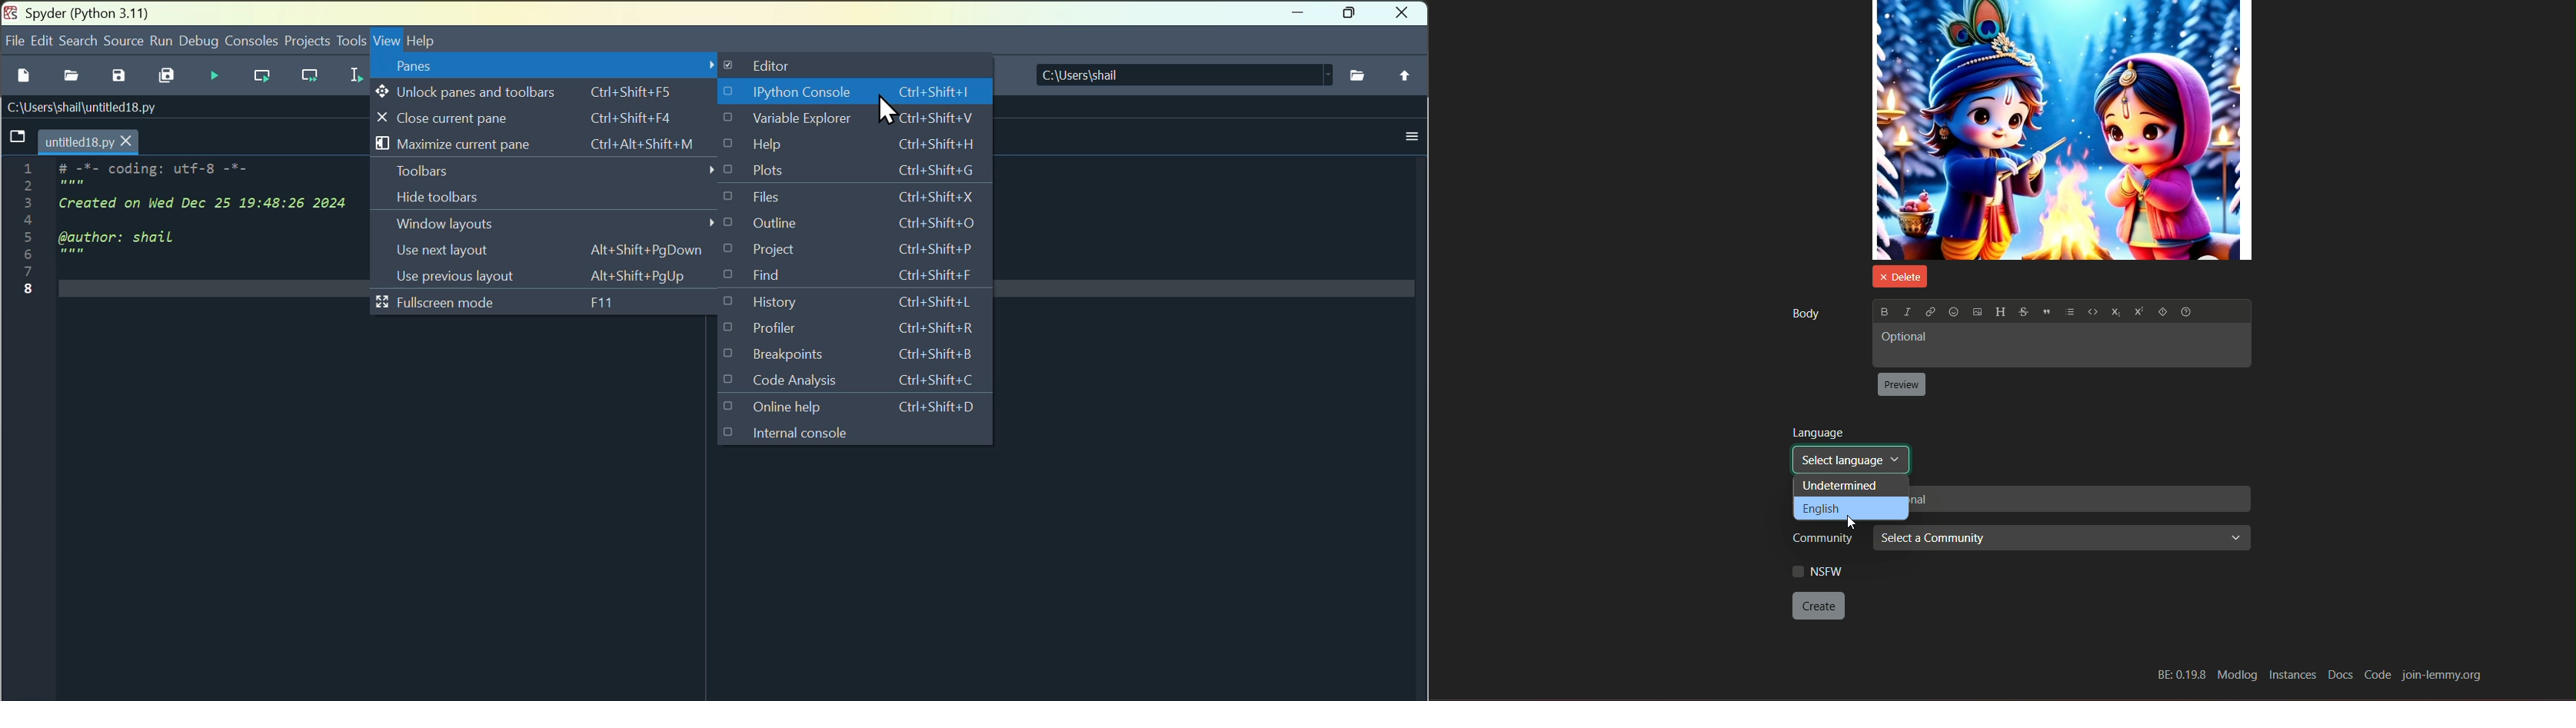 The height and width of the screenshot is (728, 2576). Describe the element at coordinates (305, 42) in the screenshot. I see `Project` at that location.